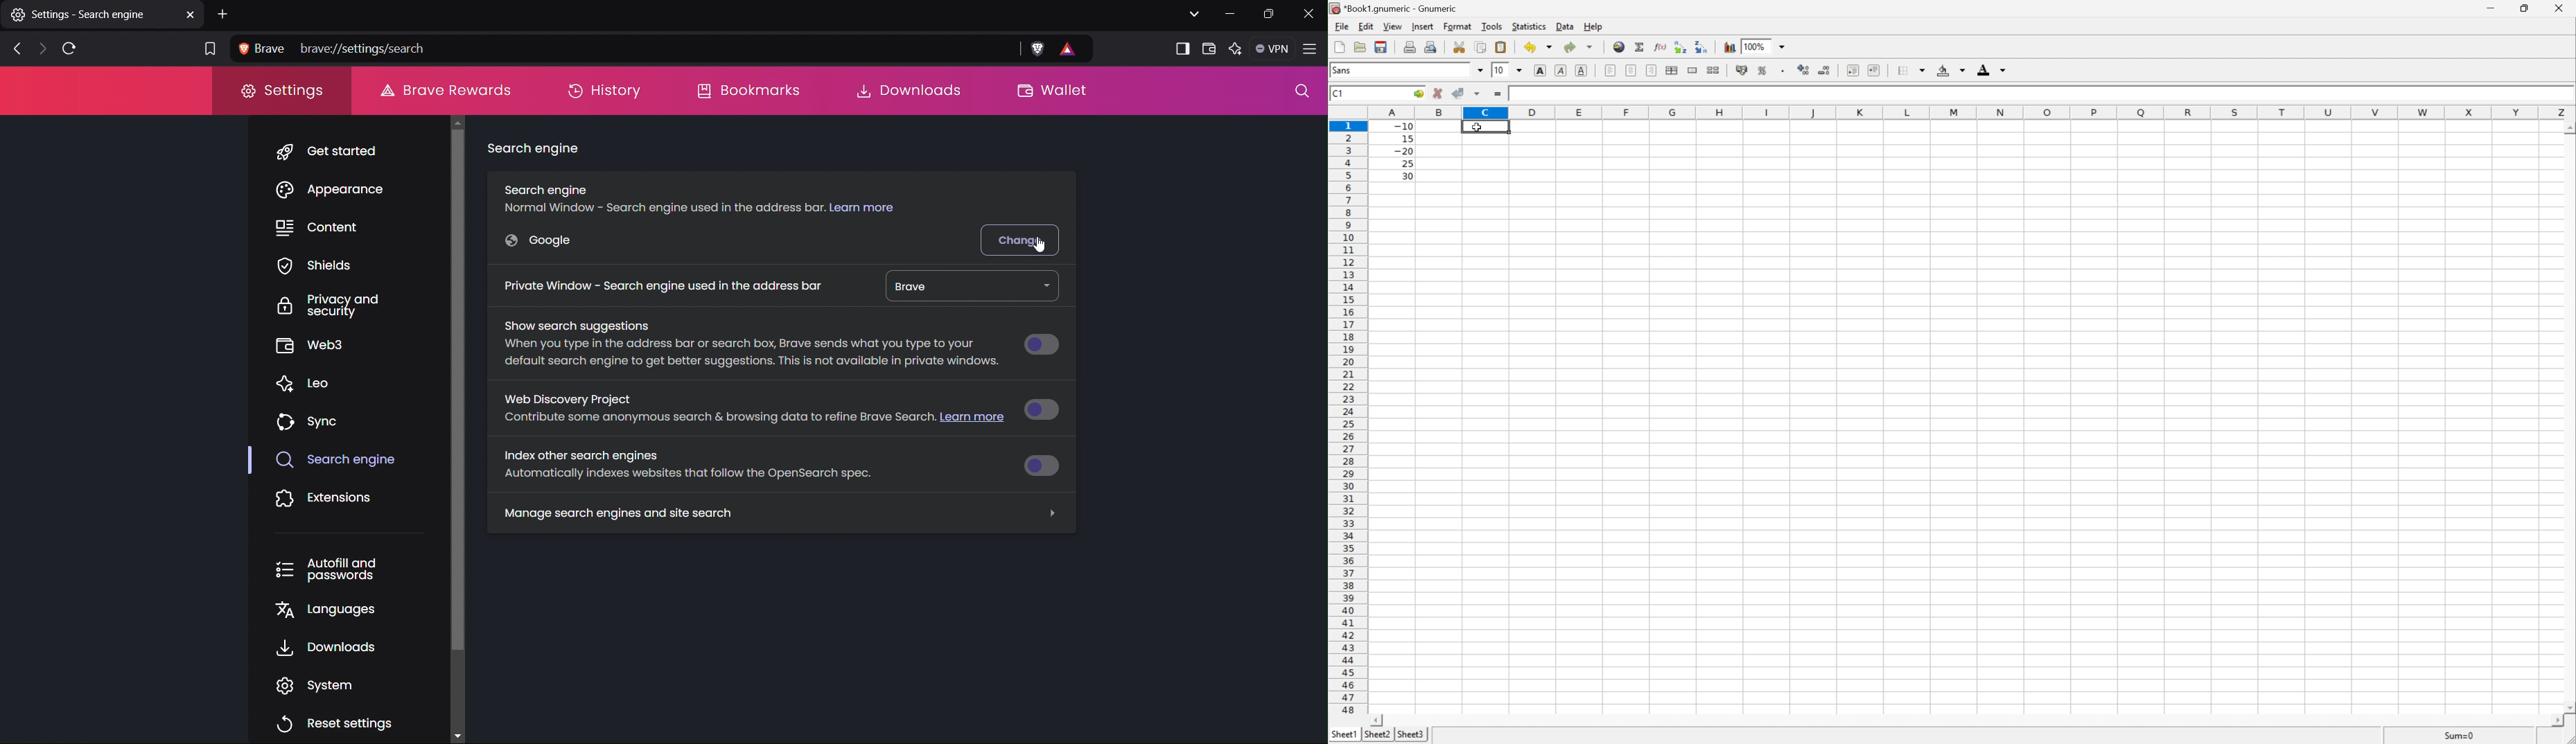 The image size is (2576, 756). What do you see at coordinates (1274, 49) in the screenshot?
I see `VPN` at bounding box center [1274, 49].